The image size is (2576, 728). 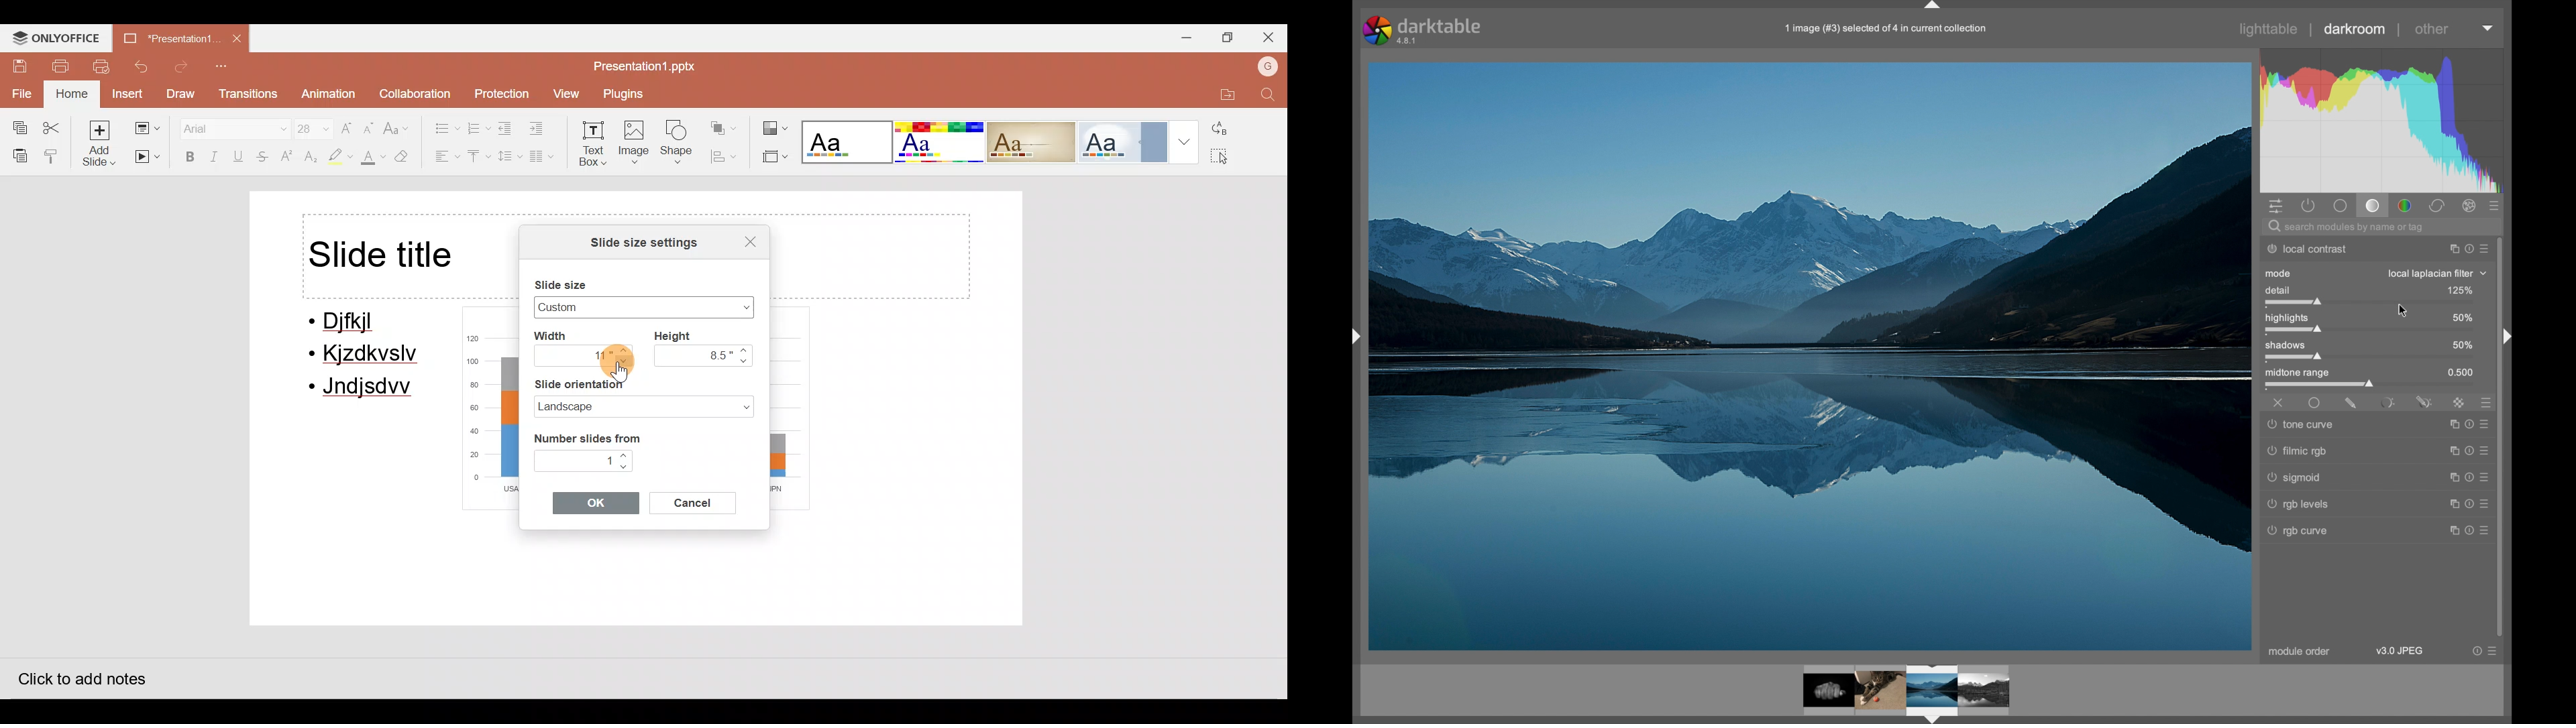 What do you see at coordinates (144, 66) in the screenshot?
I see `Undo` at bounding box center [144, 66].